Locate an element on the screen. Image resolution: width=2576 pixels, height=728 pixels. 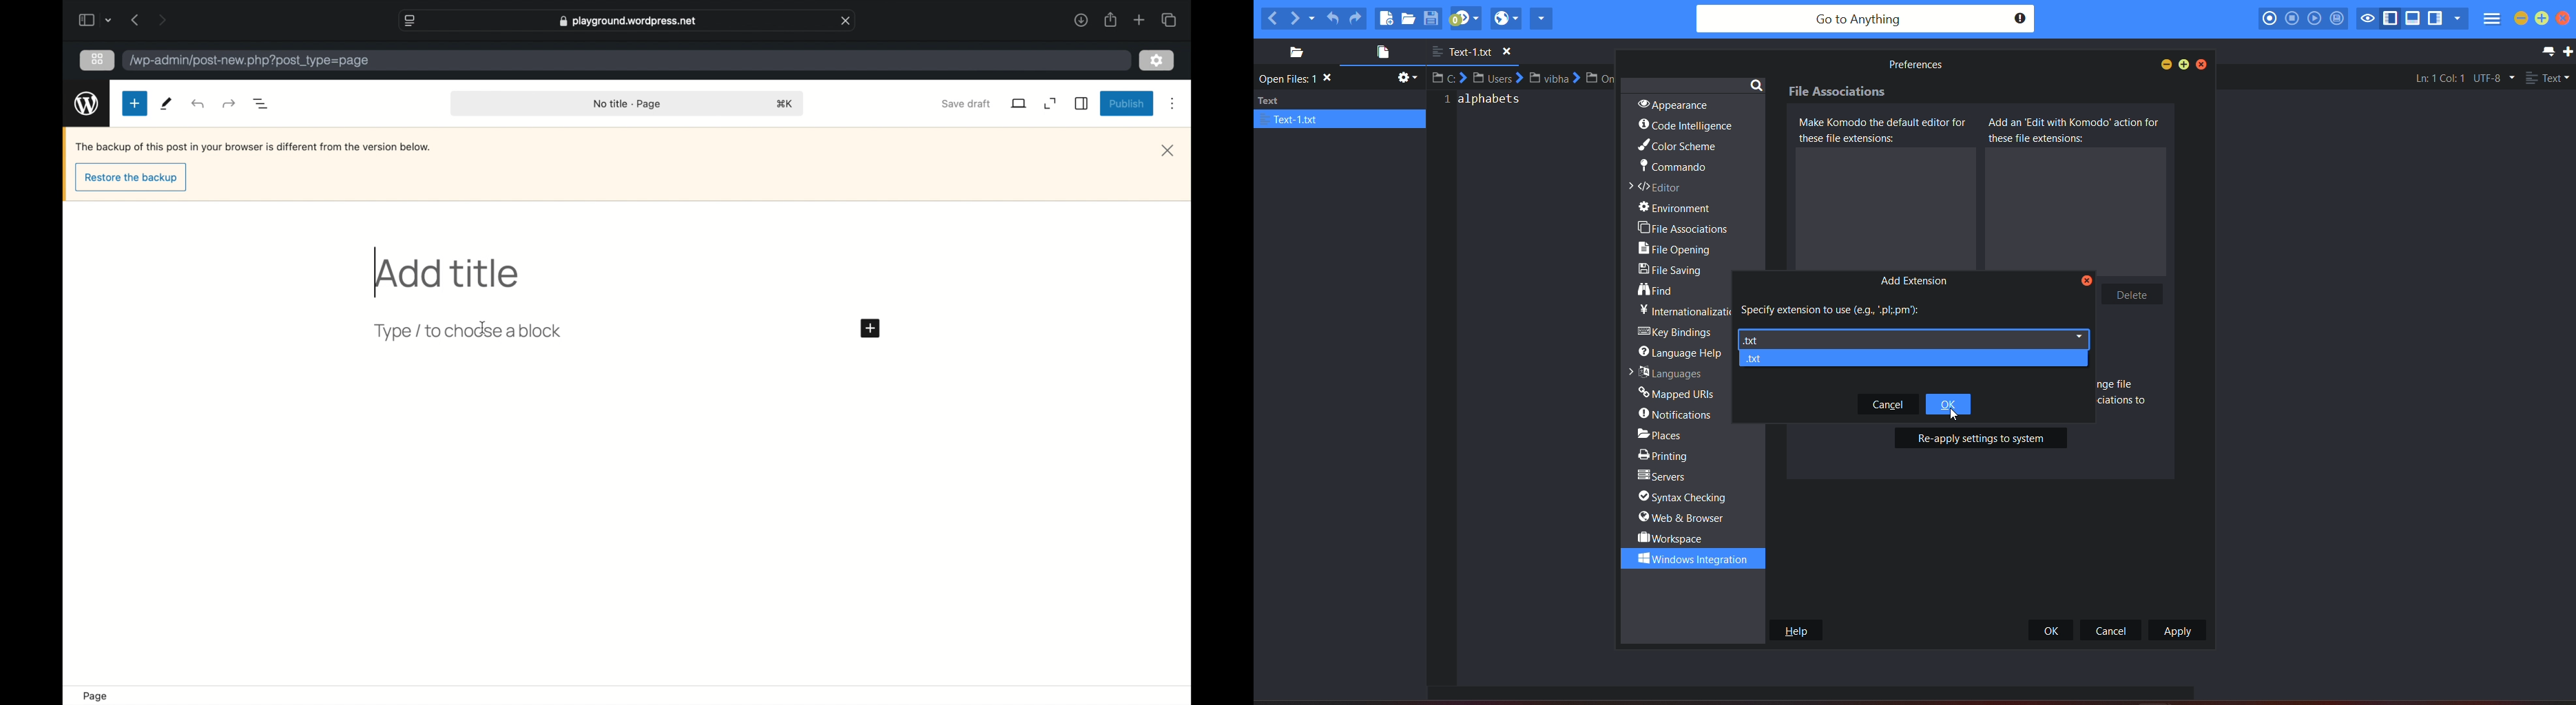
new is located at coordinates (135, 104).